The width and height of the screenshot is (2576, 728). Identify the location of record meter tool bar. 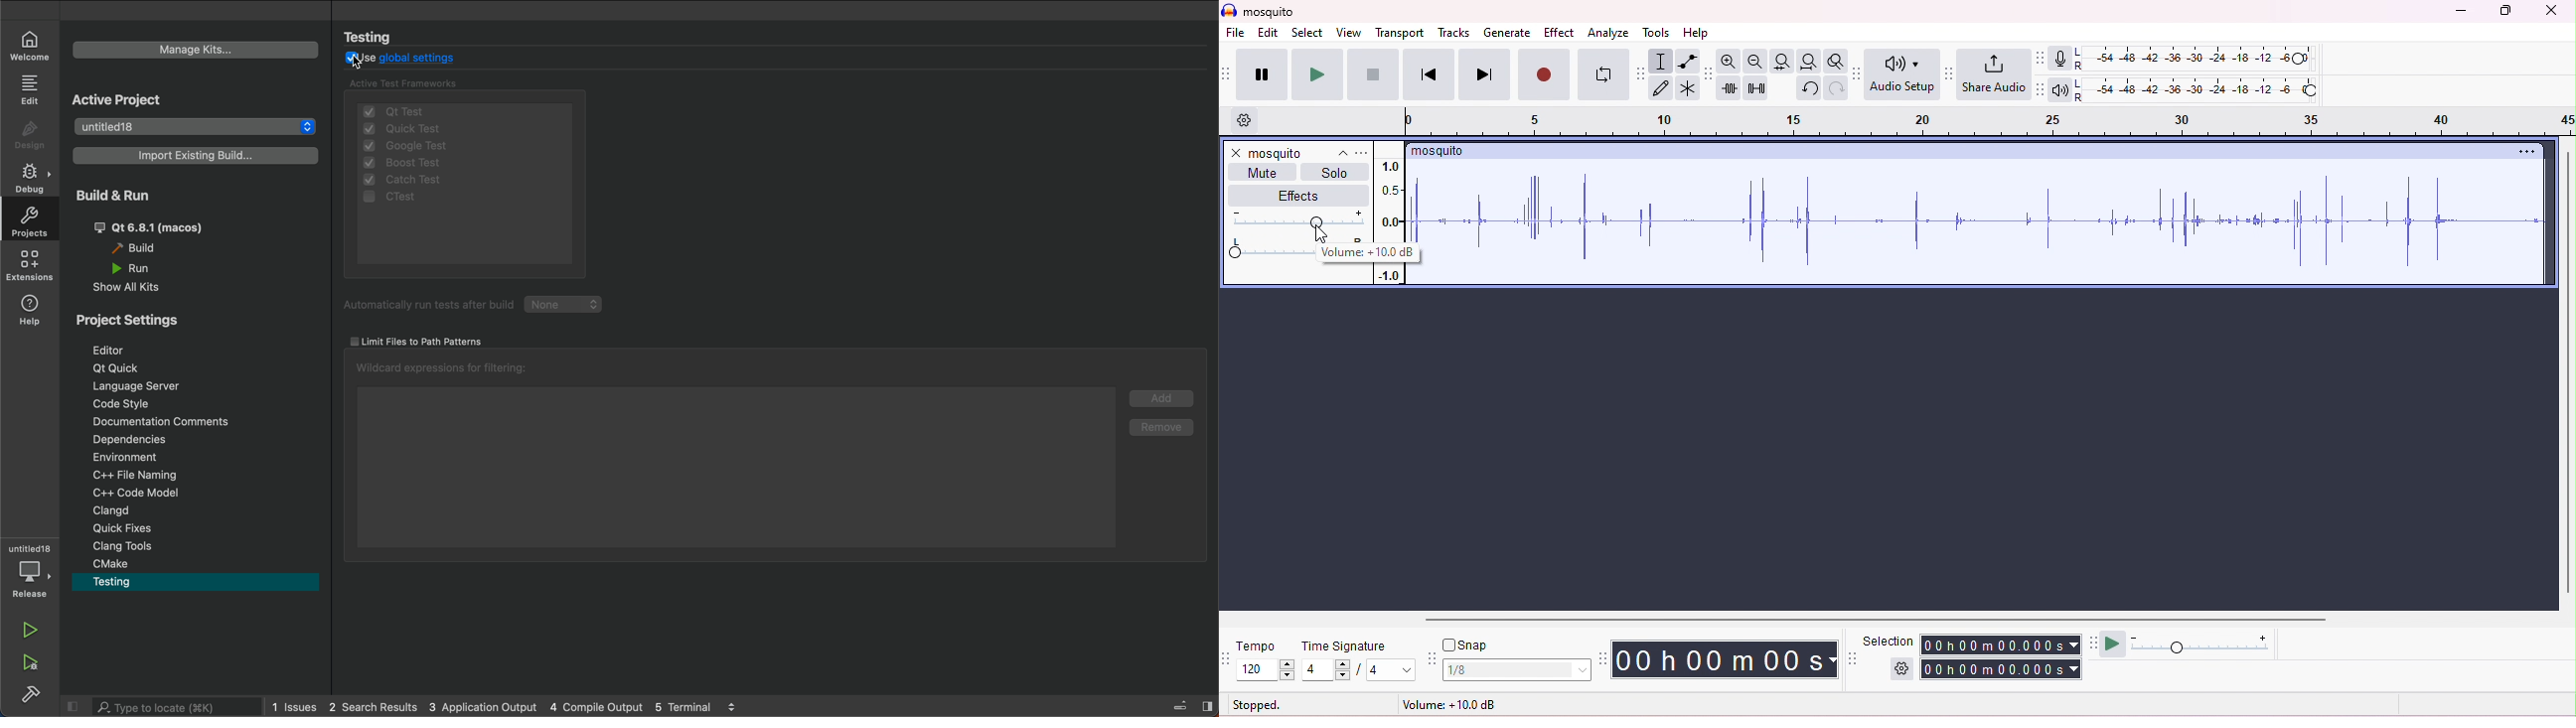
(2044, 59).